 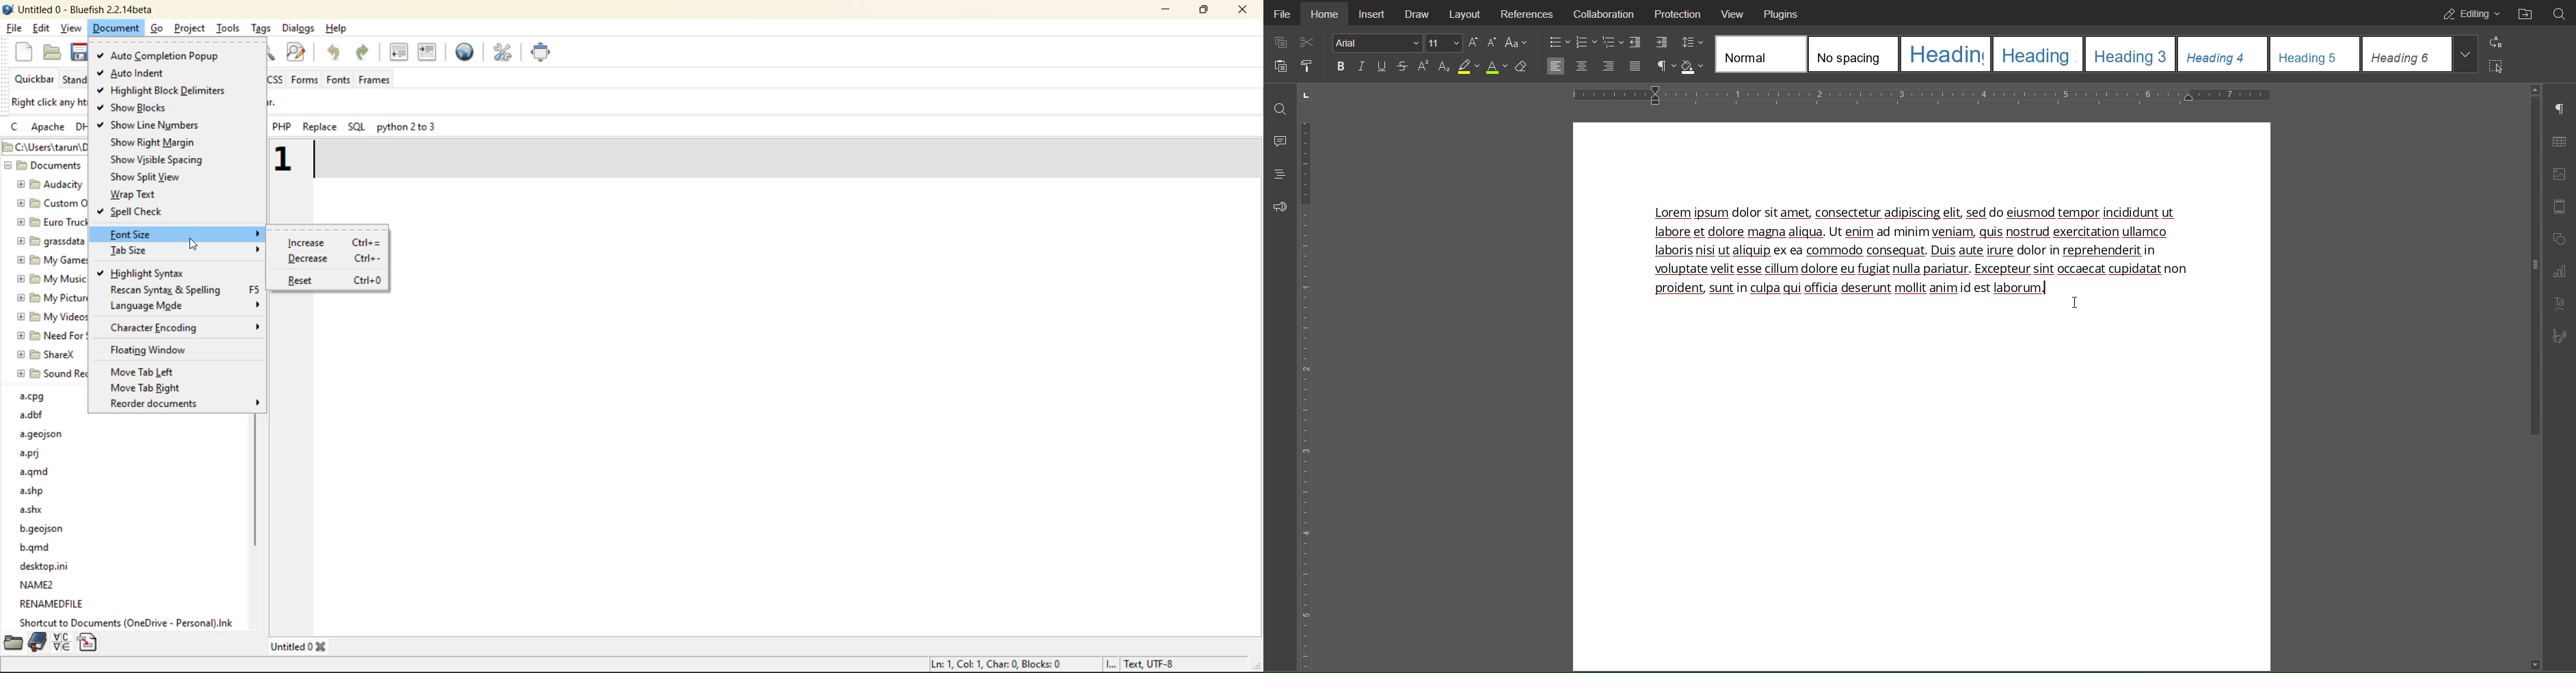 I want to click on Vertical Ruler, so click(x=1307, y=391).